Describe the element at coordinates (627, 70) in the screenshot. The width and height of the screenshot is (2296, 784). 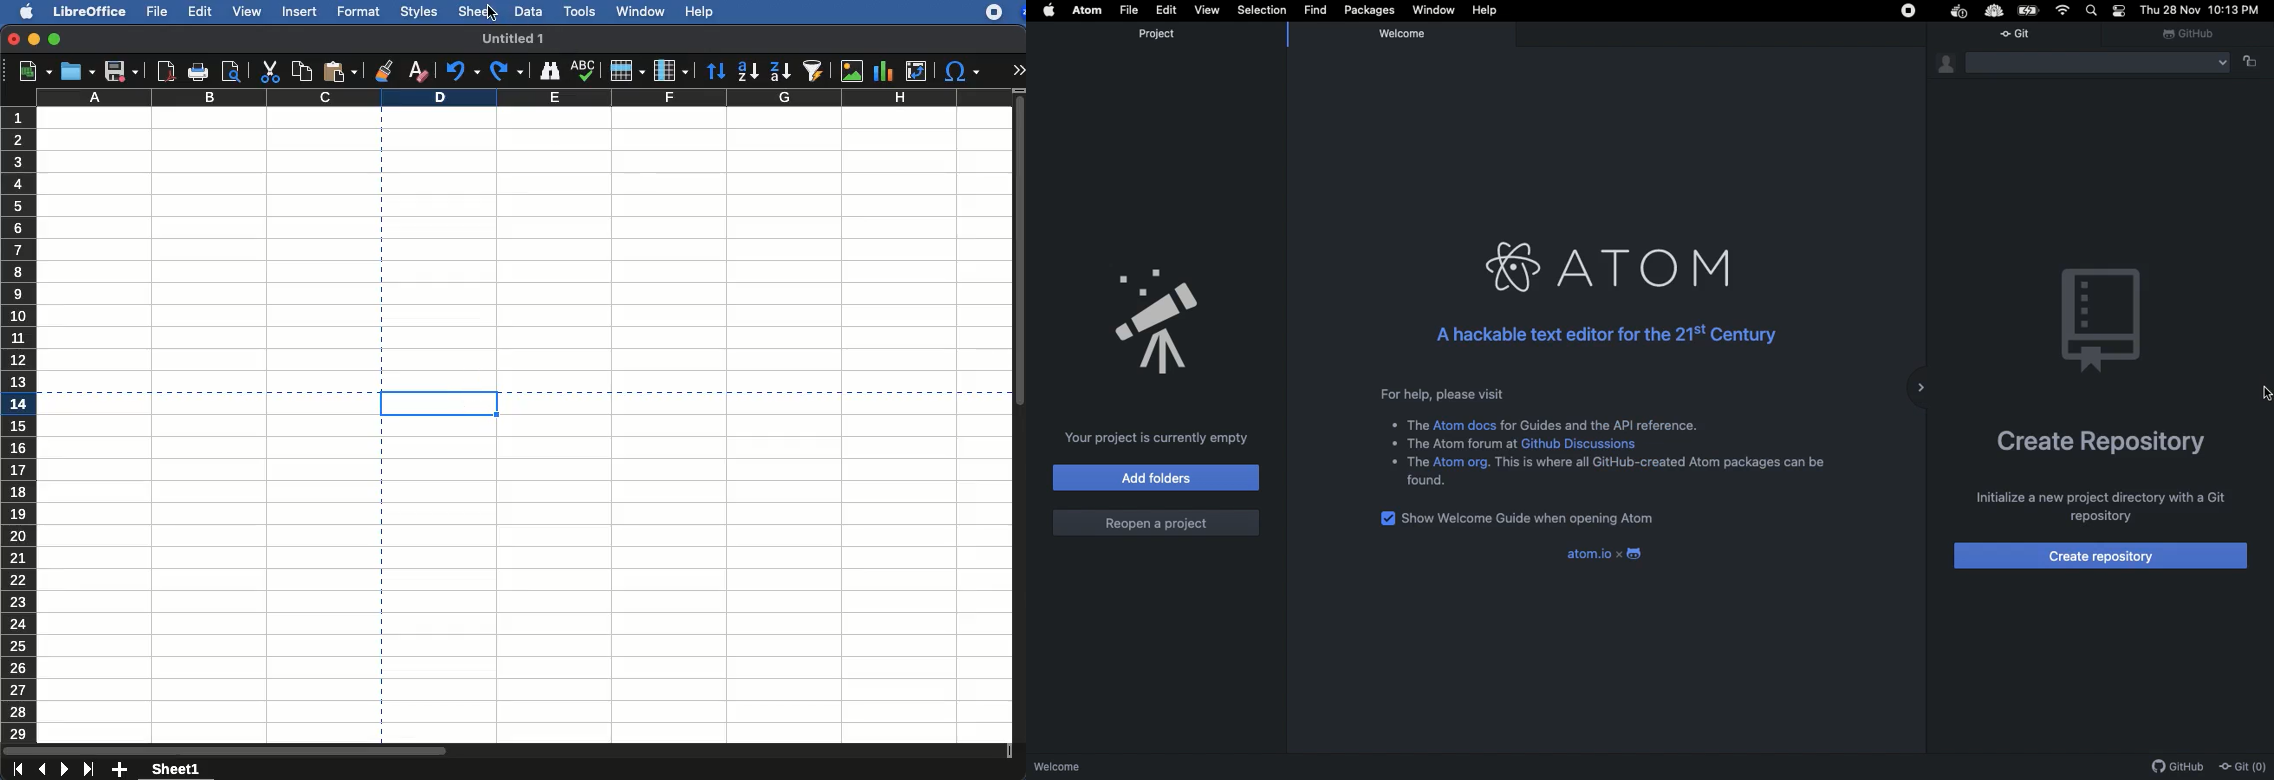
I see `row` at that location.